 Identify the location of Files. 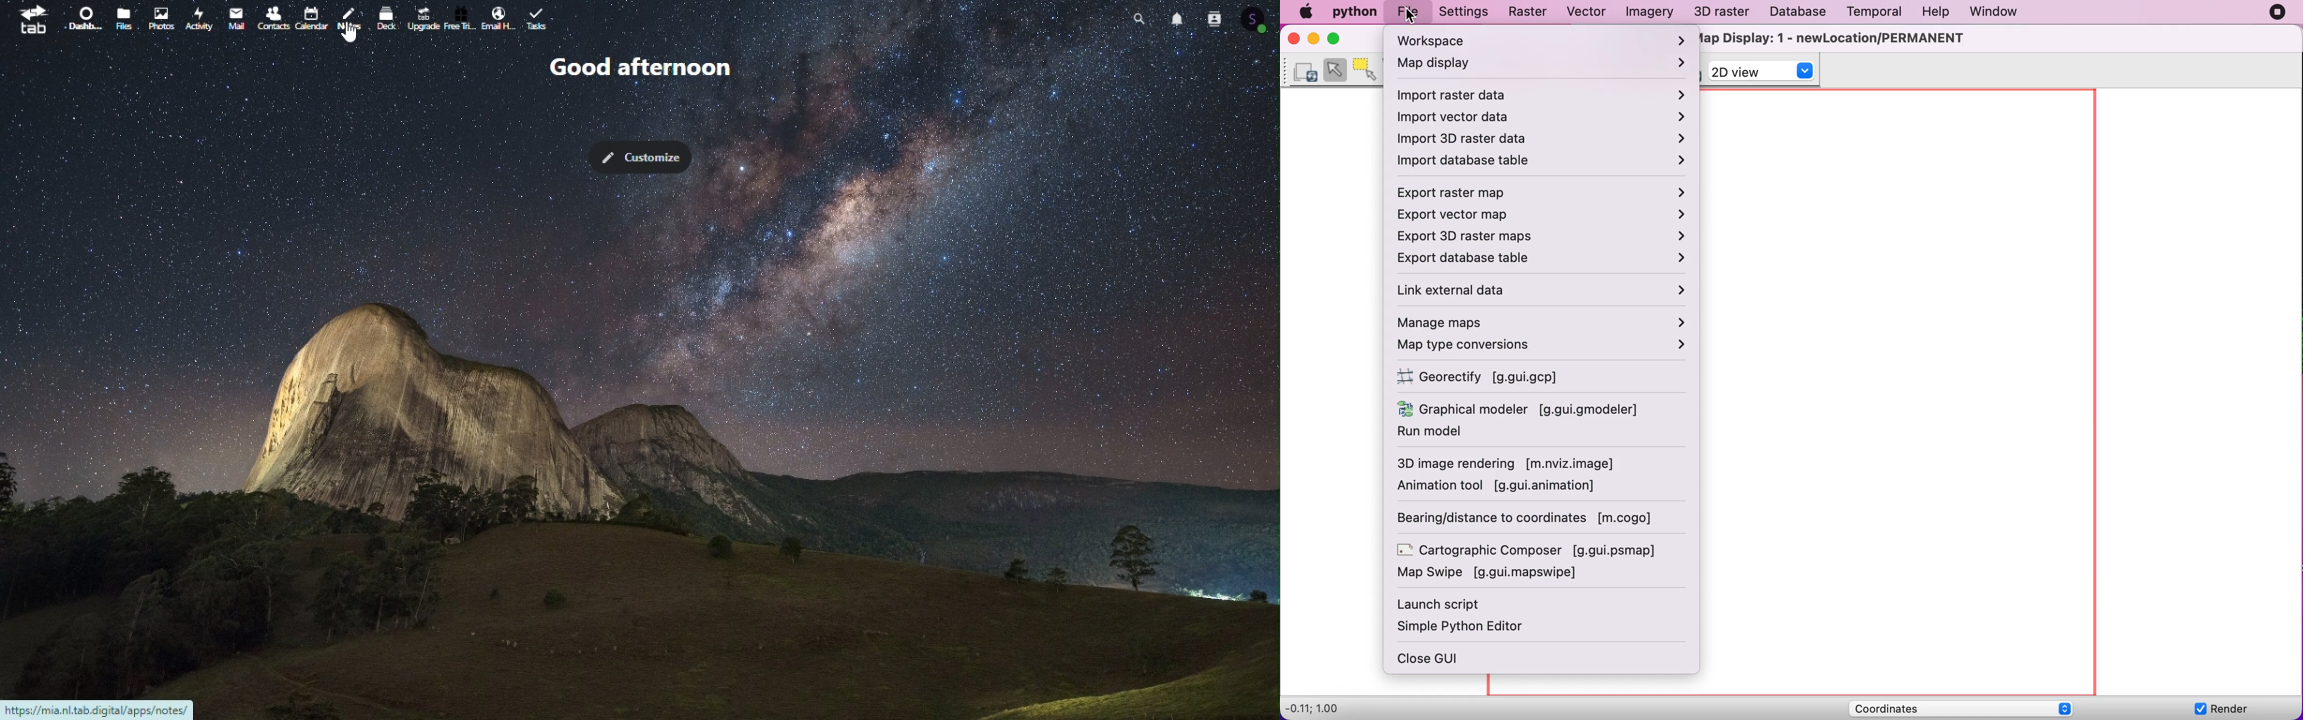
(121, 19).